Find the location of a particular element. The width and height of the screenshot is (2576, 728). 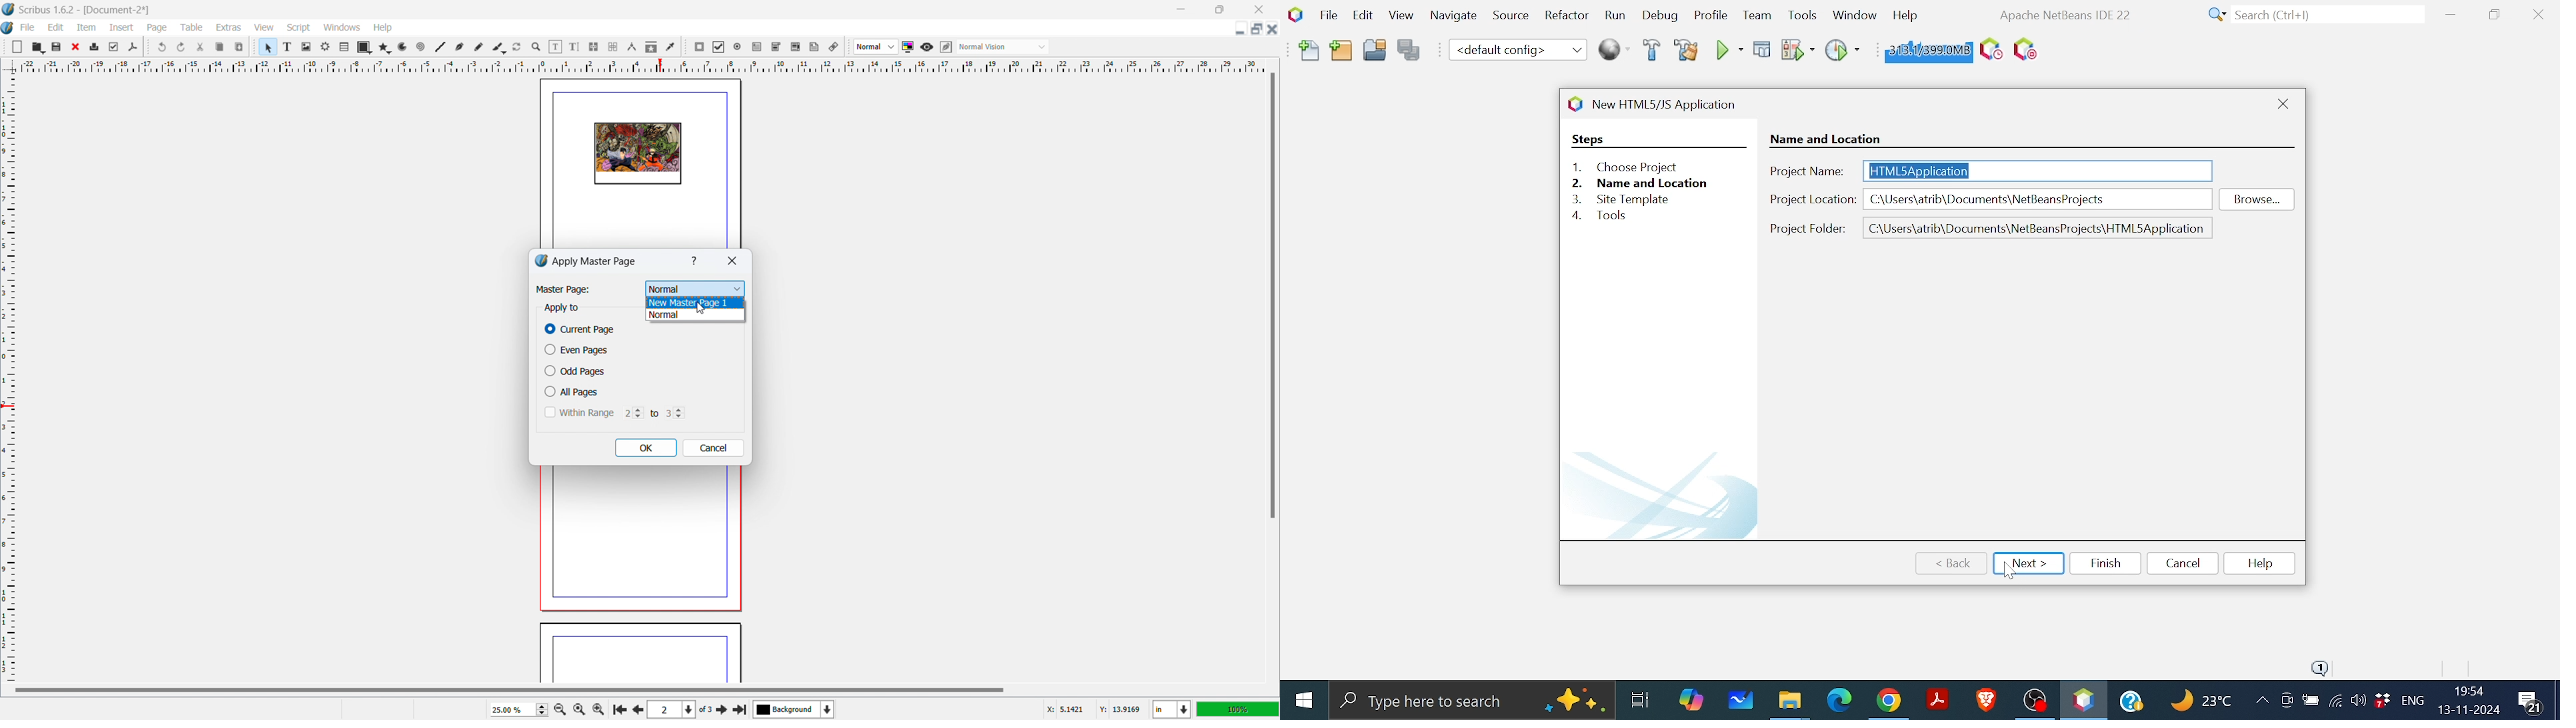

save is located at coordinates (57, 46).